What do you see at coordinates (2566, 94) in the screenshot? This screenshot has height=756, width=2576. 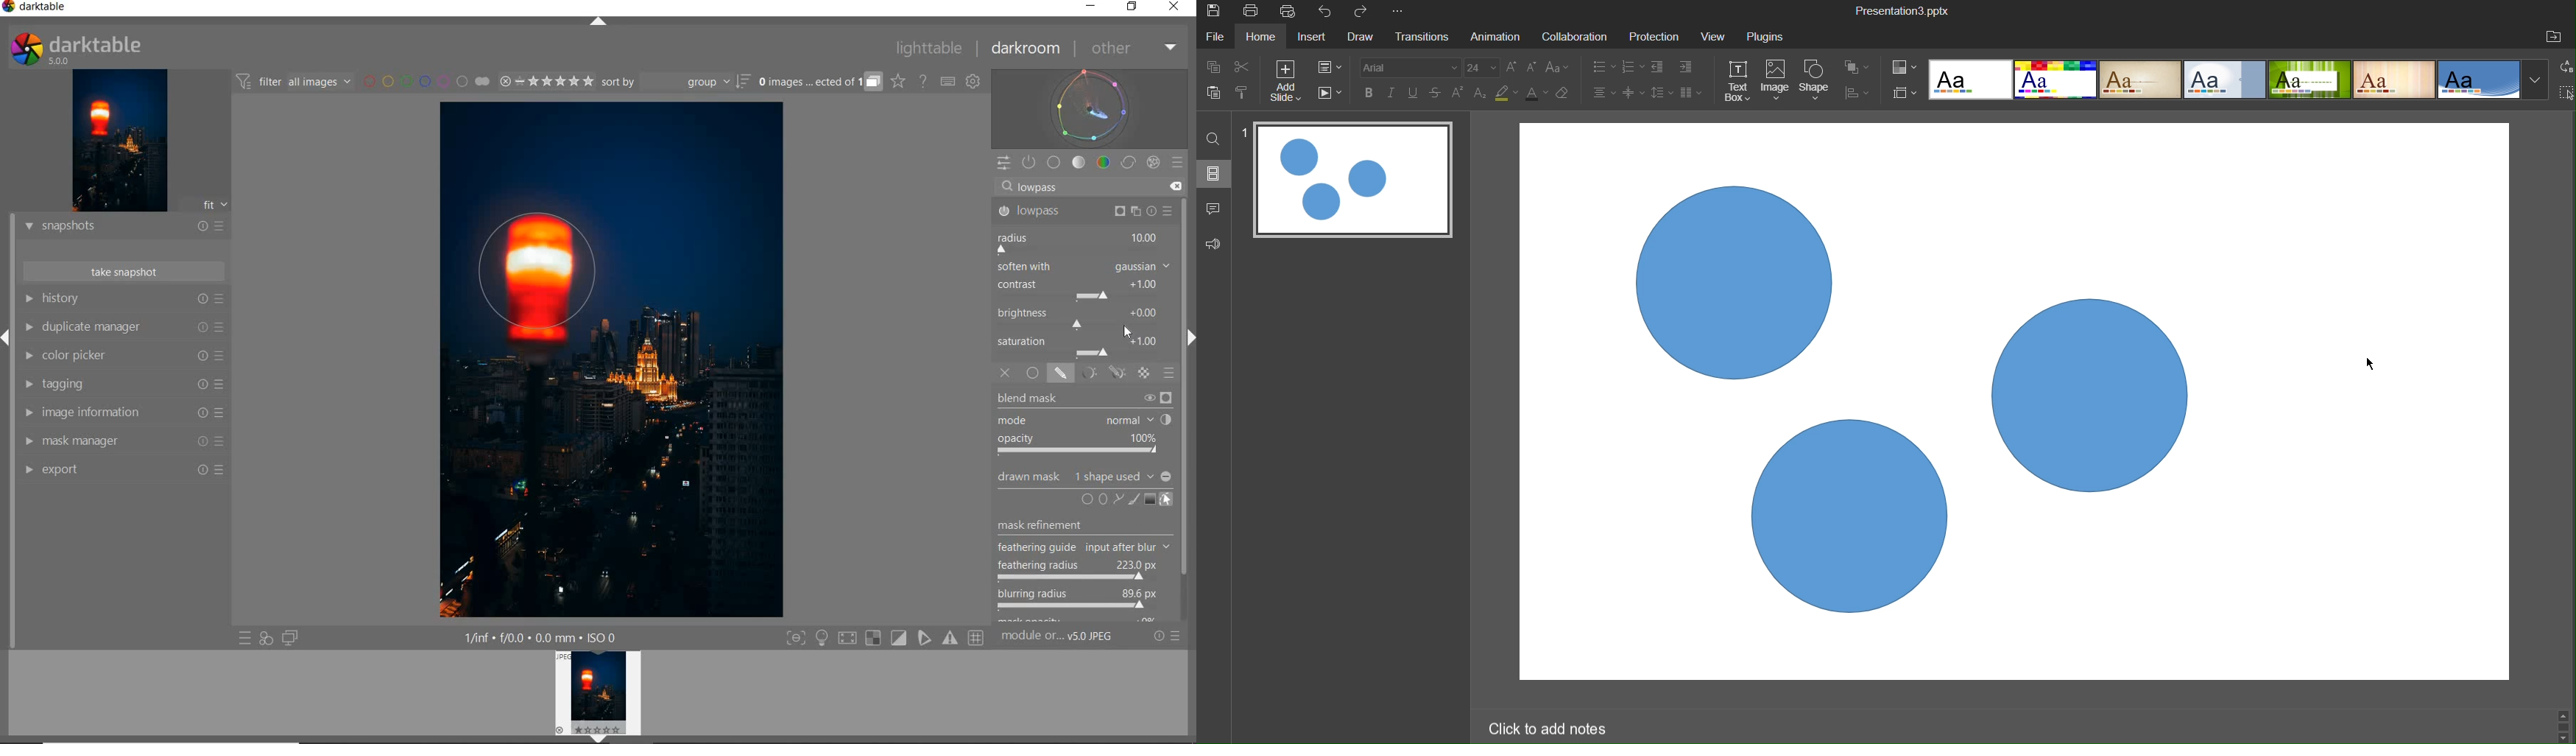 I see `Select All` at bounding box center [2566, 94].